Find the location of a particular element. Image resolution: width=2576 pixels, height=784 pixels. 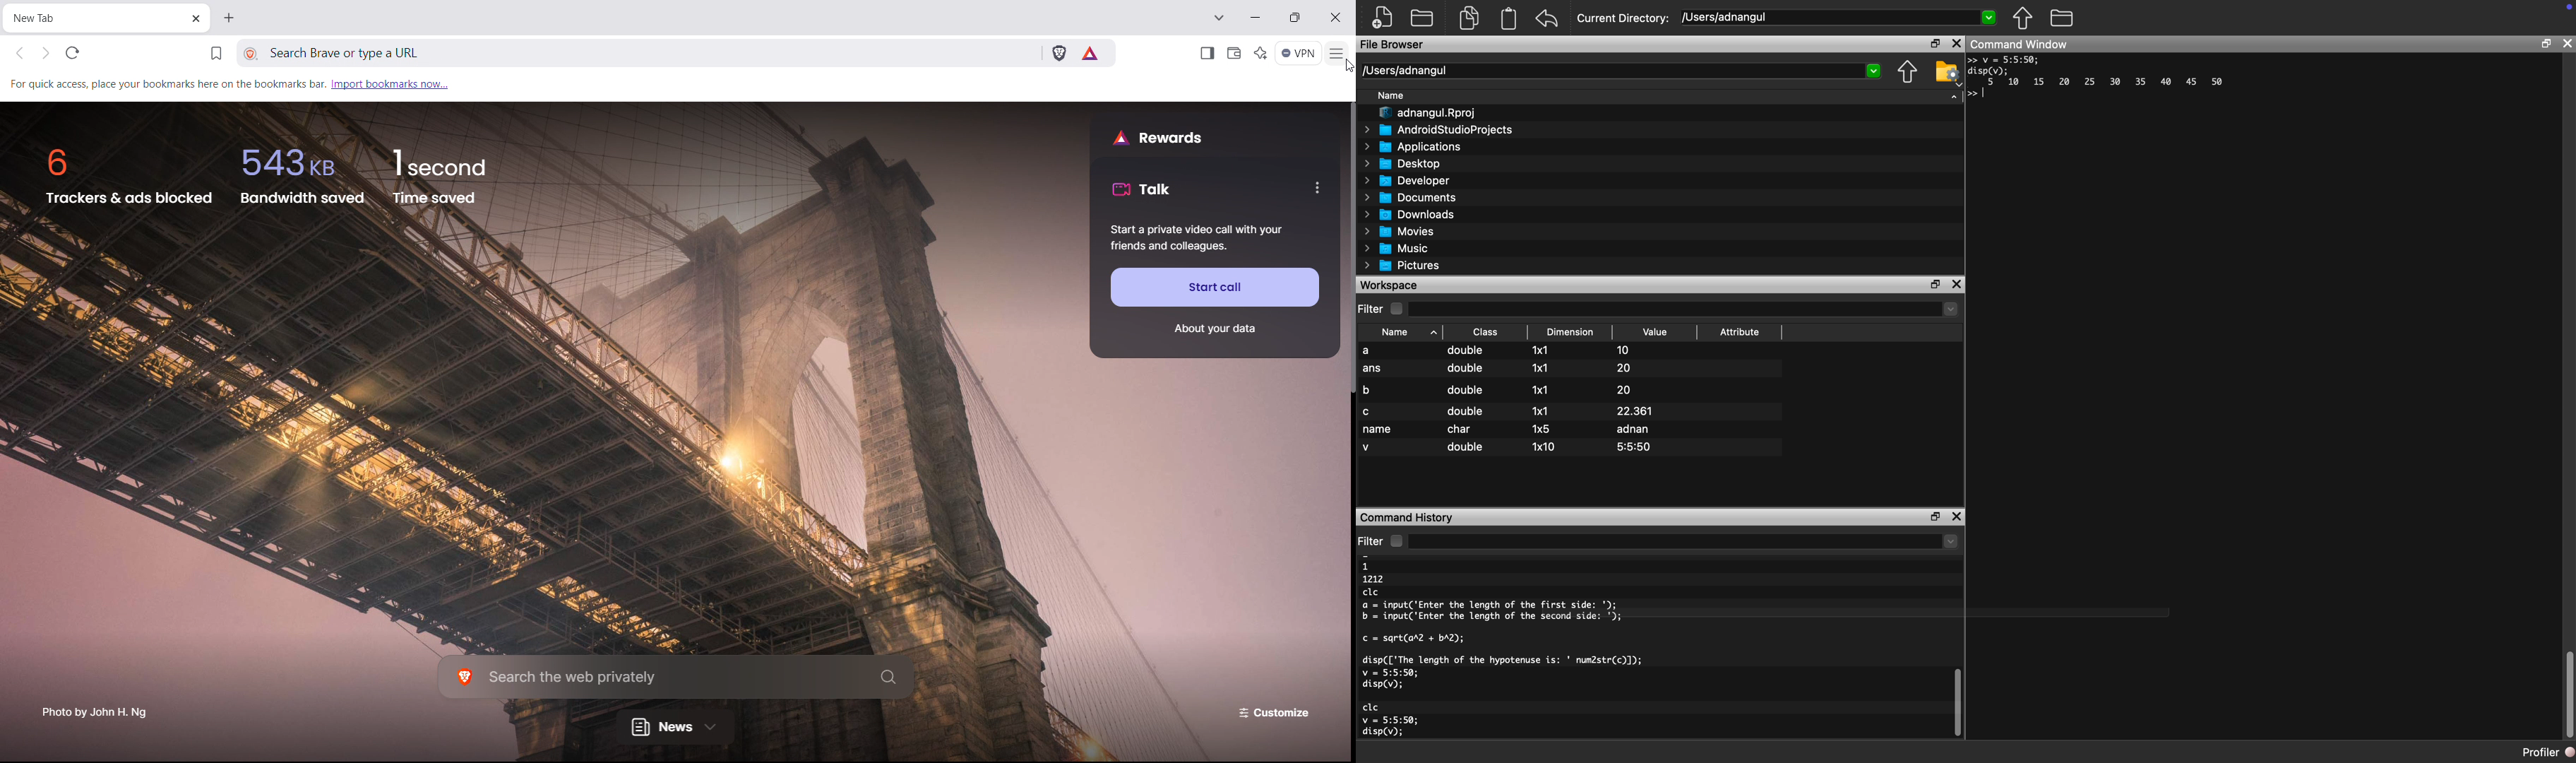

cursor is located at coordinates (1346, 67).